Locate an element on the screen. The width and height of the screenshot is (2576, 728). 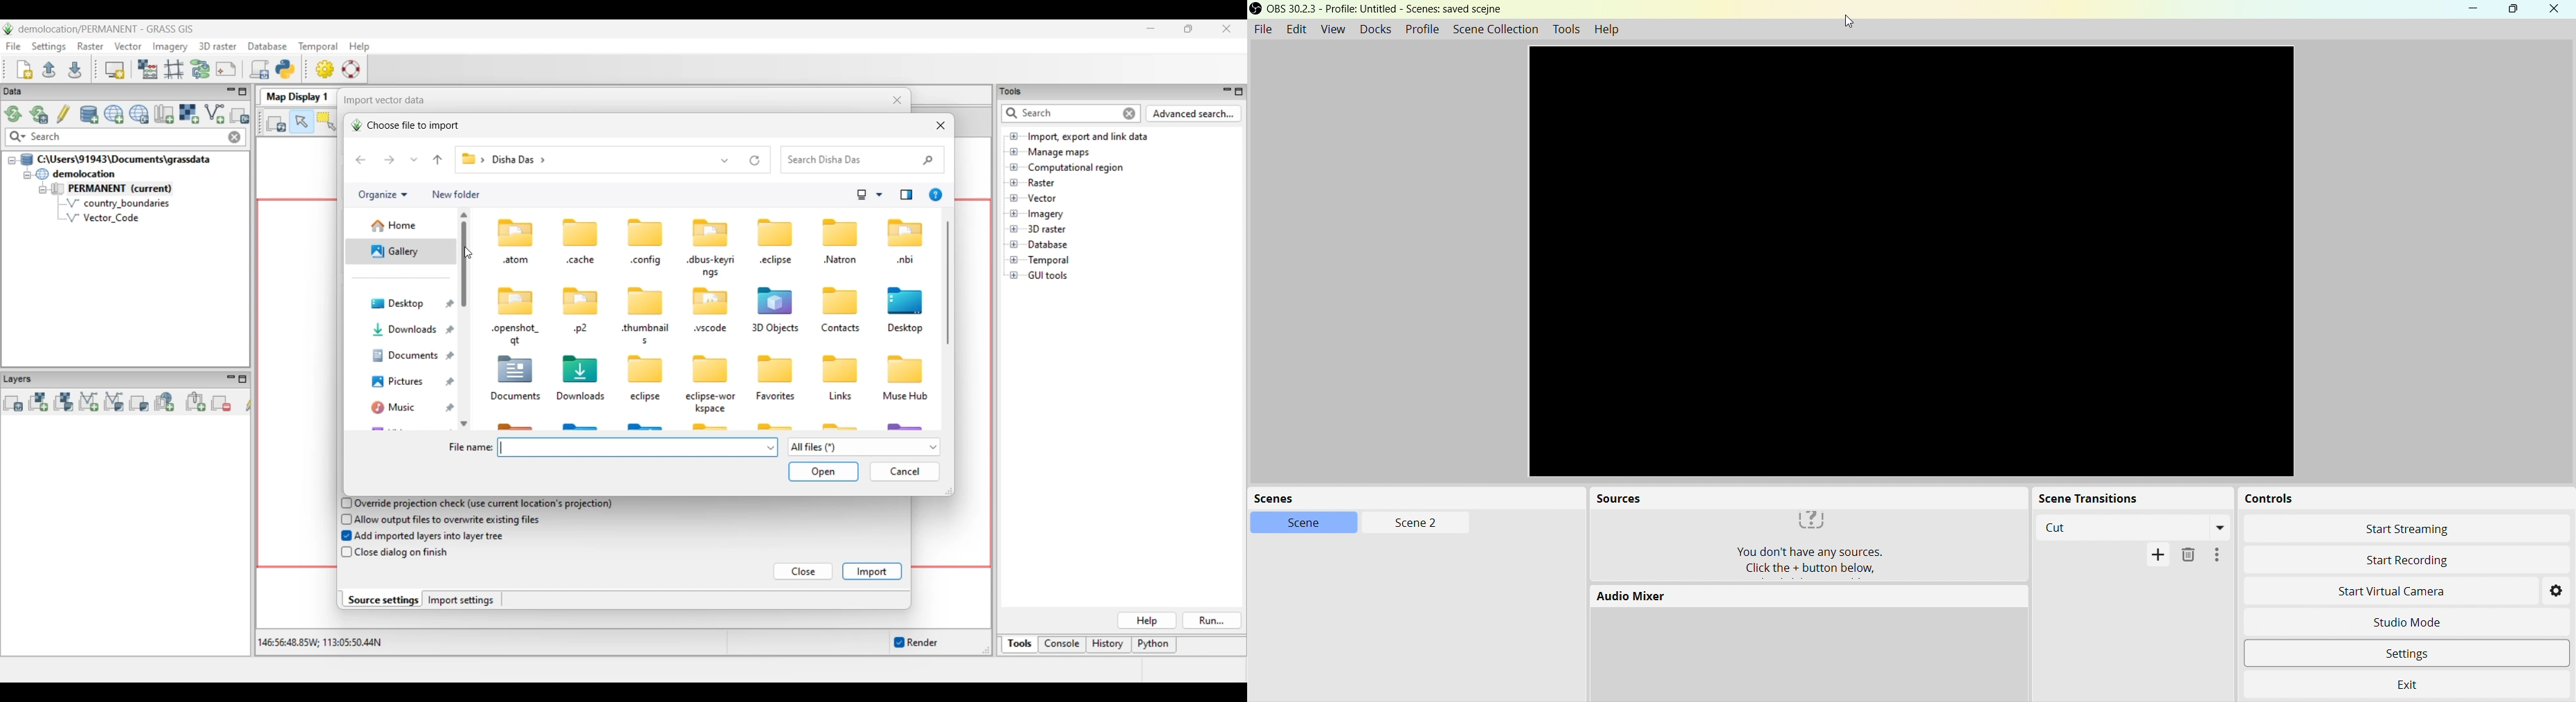
Scene2 is located at coordinates (1411, 522).